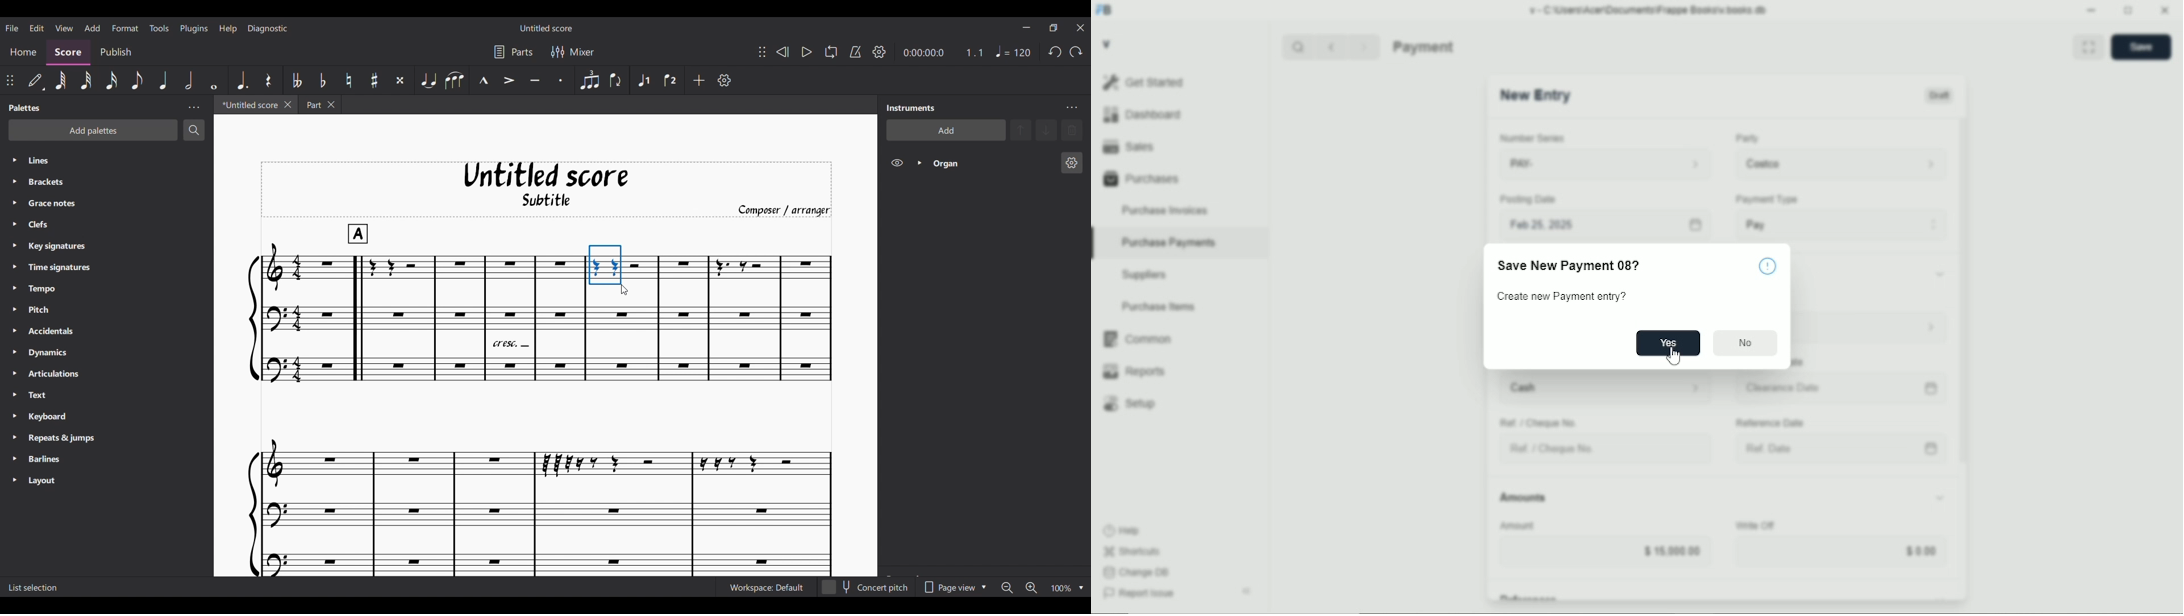 This screenshot has width=2184, height=616. What do you see at coordinates (10, 81) in the screenshot?
I see `Change position of toolbar attached` at bounding box center [10, 81].